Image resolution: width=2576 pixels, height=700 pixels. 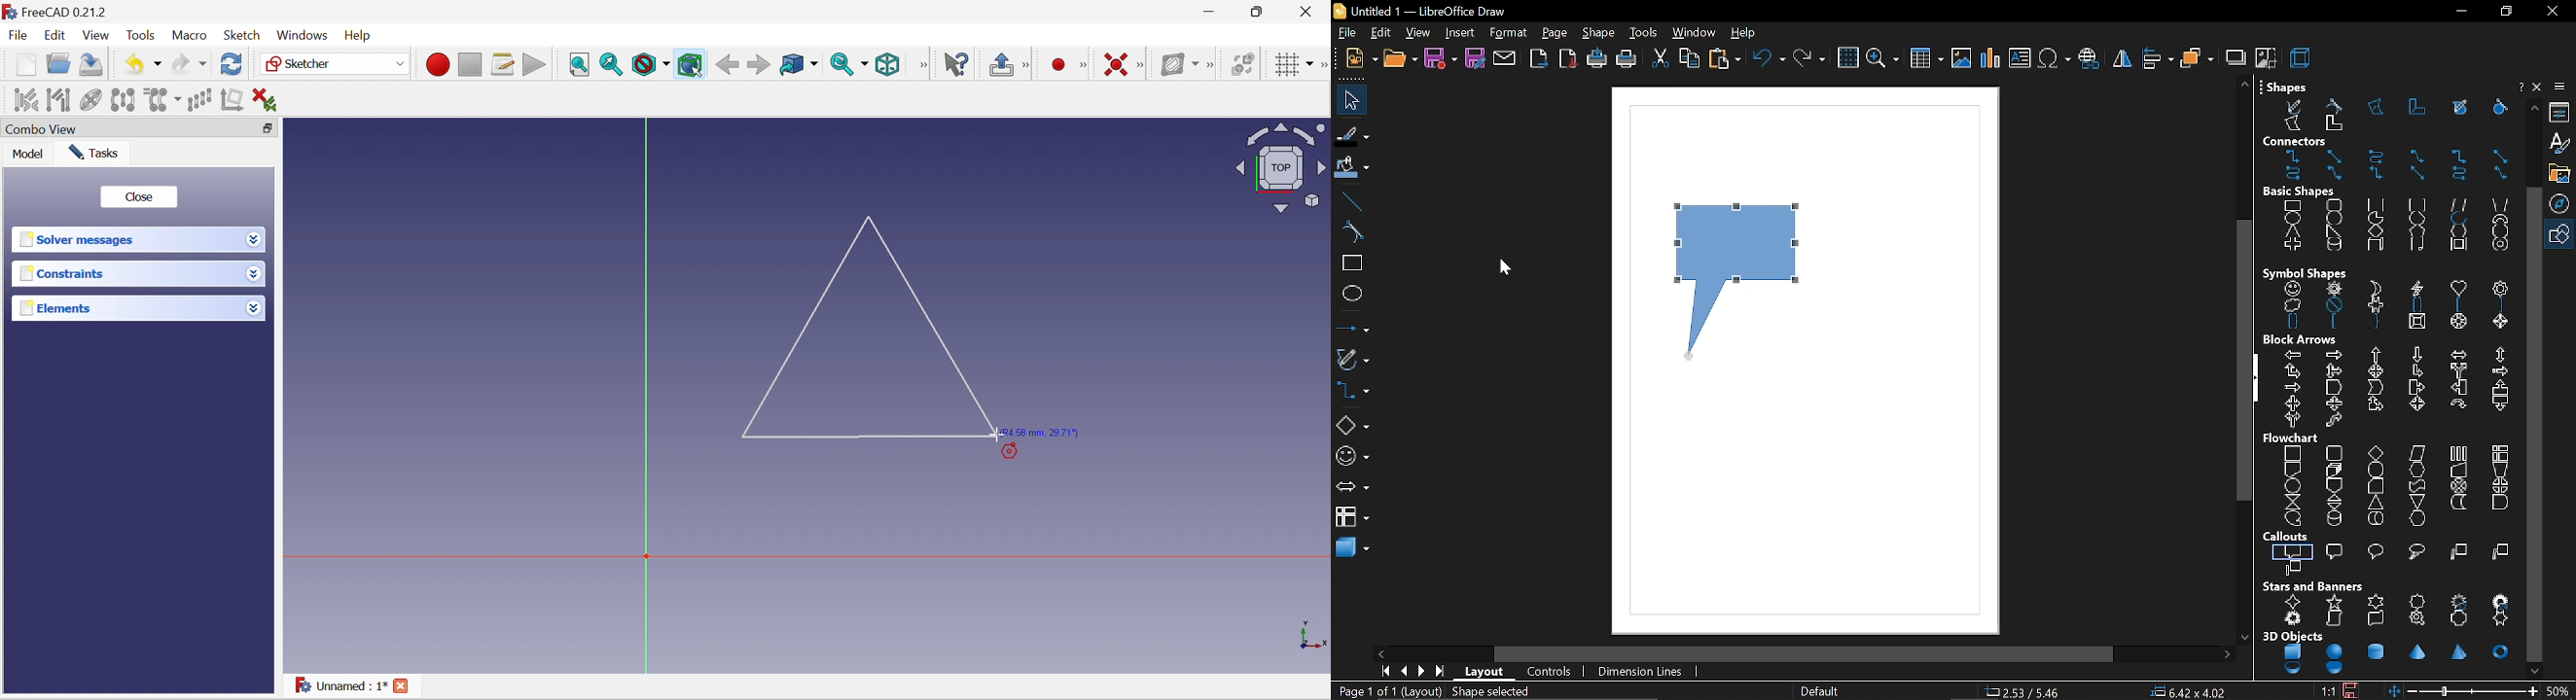 What do you see at coordinates (1419, 673) in the screenshot?
I see `next page` at bounding box center [1419, 673].